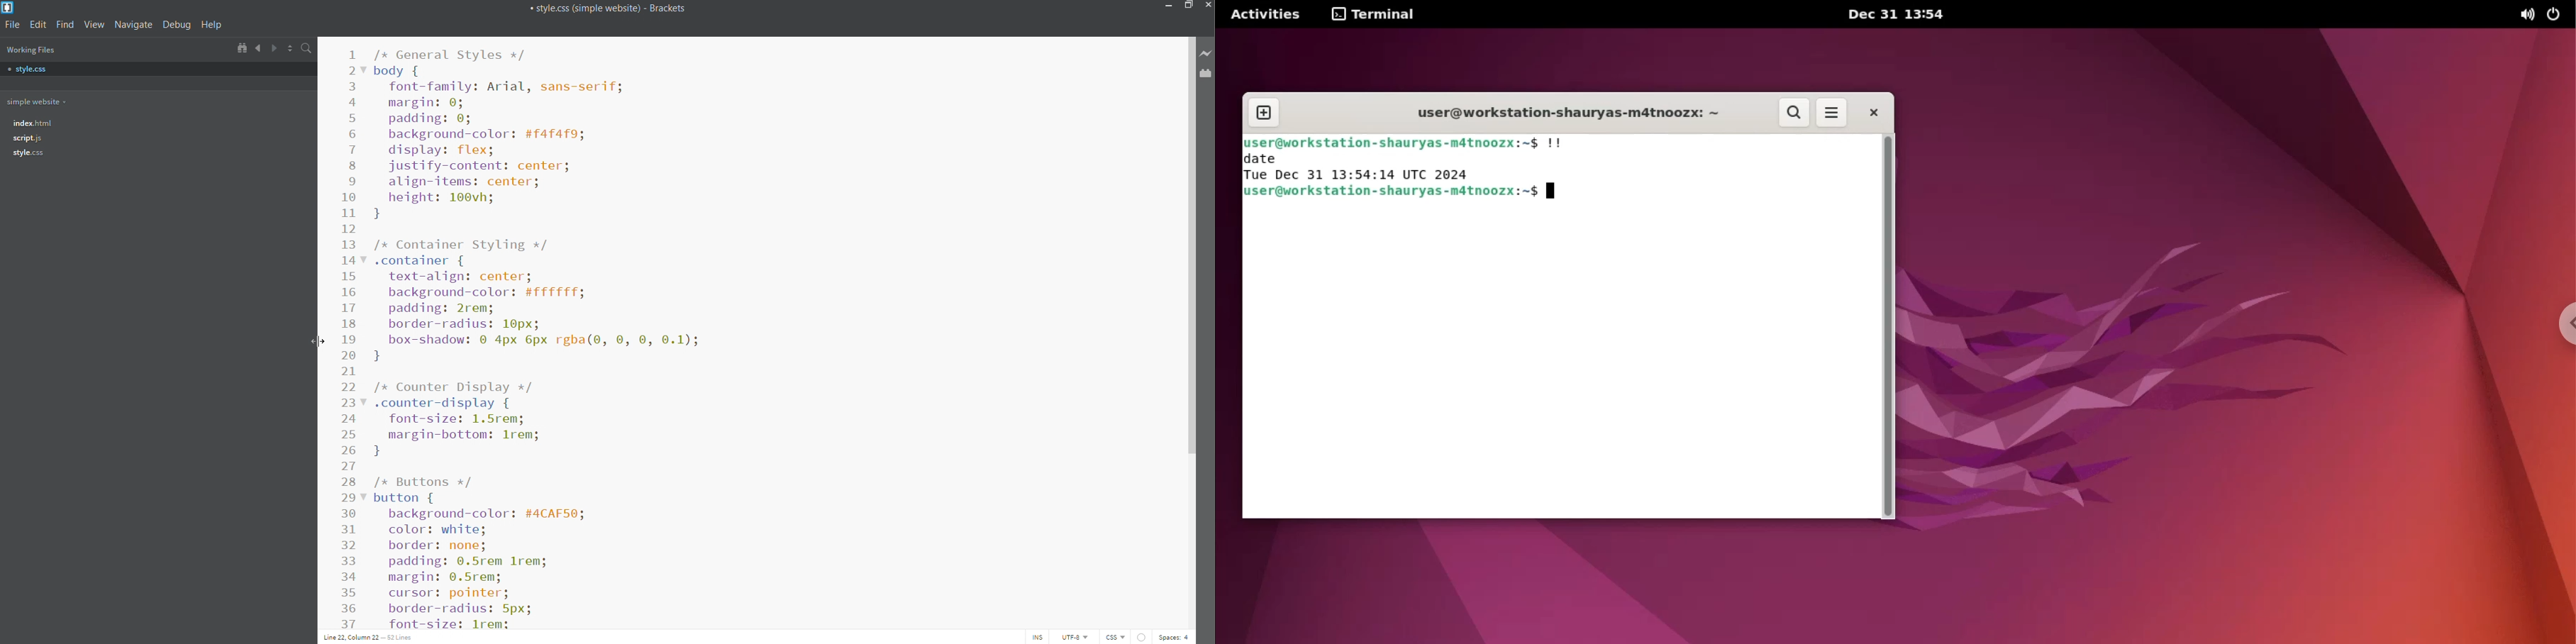 Image resolution: width=2576 pixels, height=644 pixels. What do you see at coordinates (39, 25) in the screenshot?
I see `edit` at bounding box center [39, 25].